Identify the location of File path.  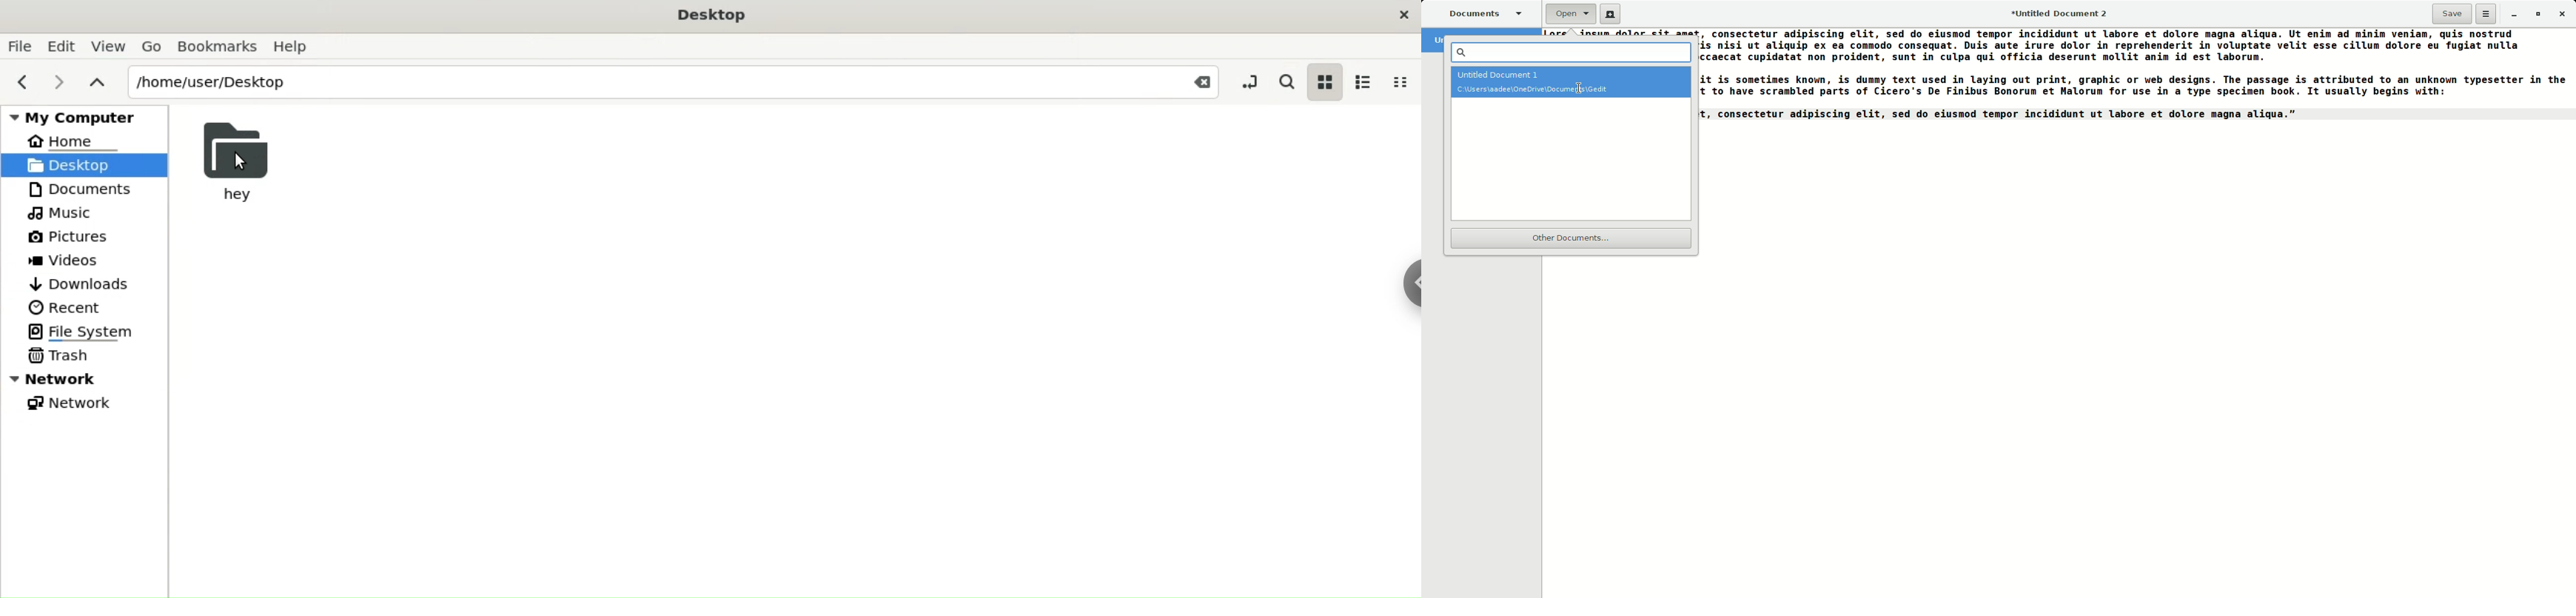
(1571, 91).